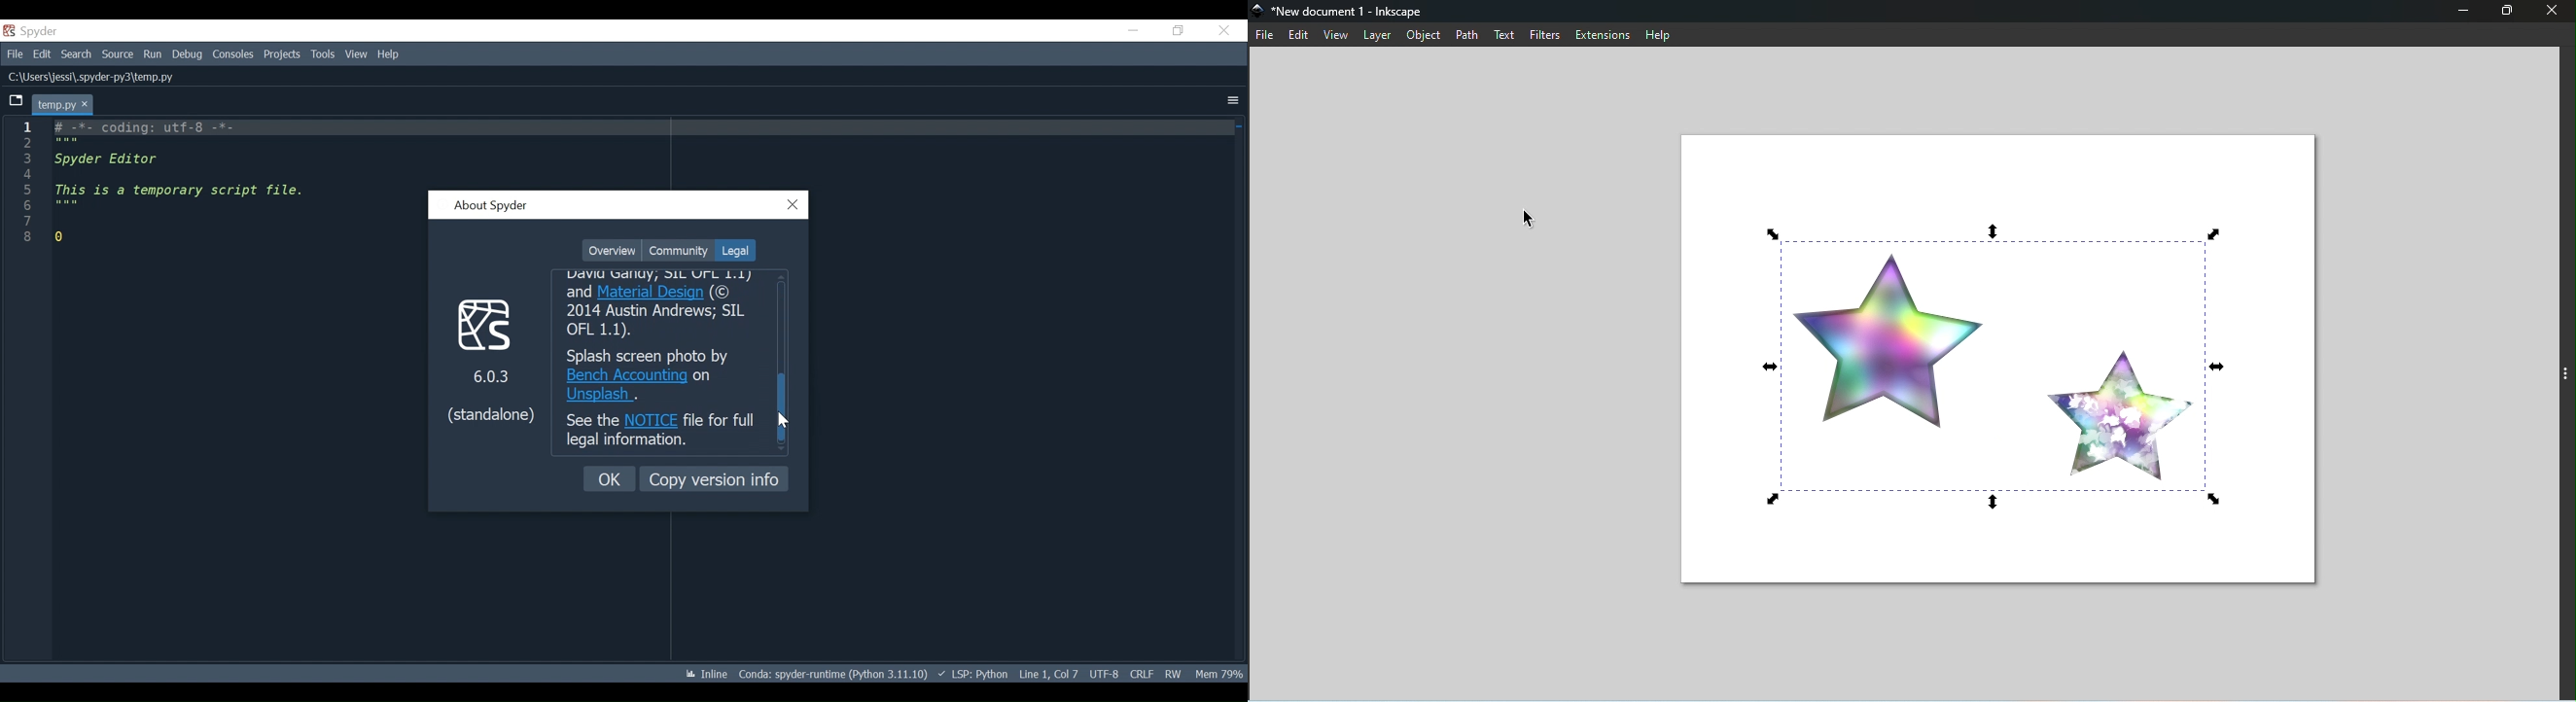 This screenshot has height=728, width=2576. I want to click on Spyder Desktop Icon, so click(33, 31).